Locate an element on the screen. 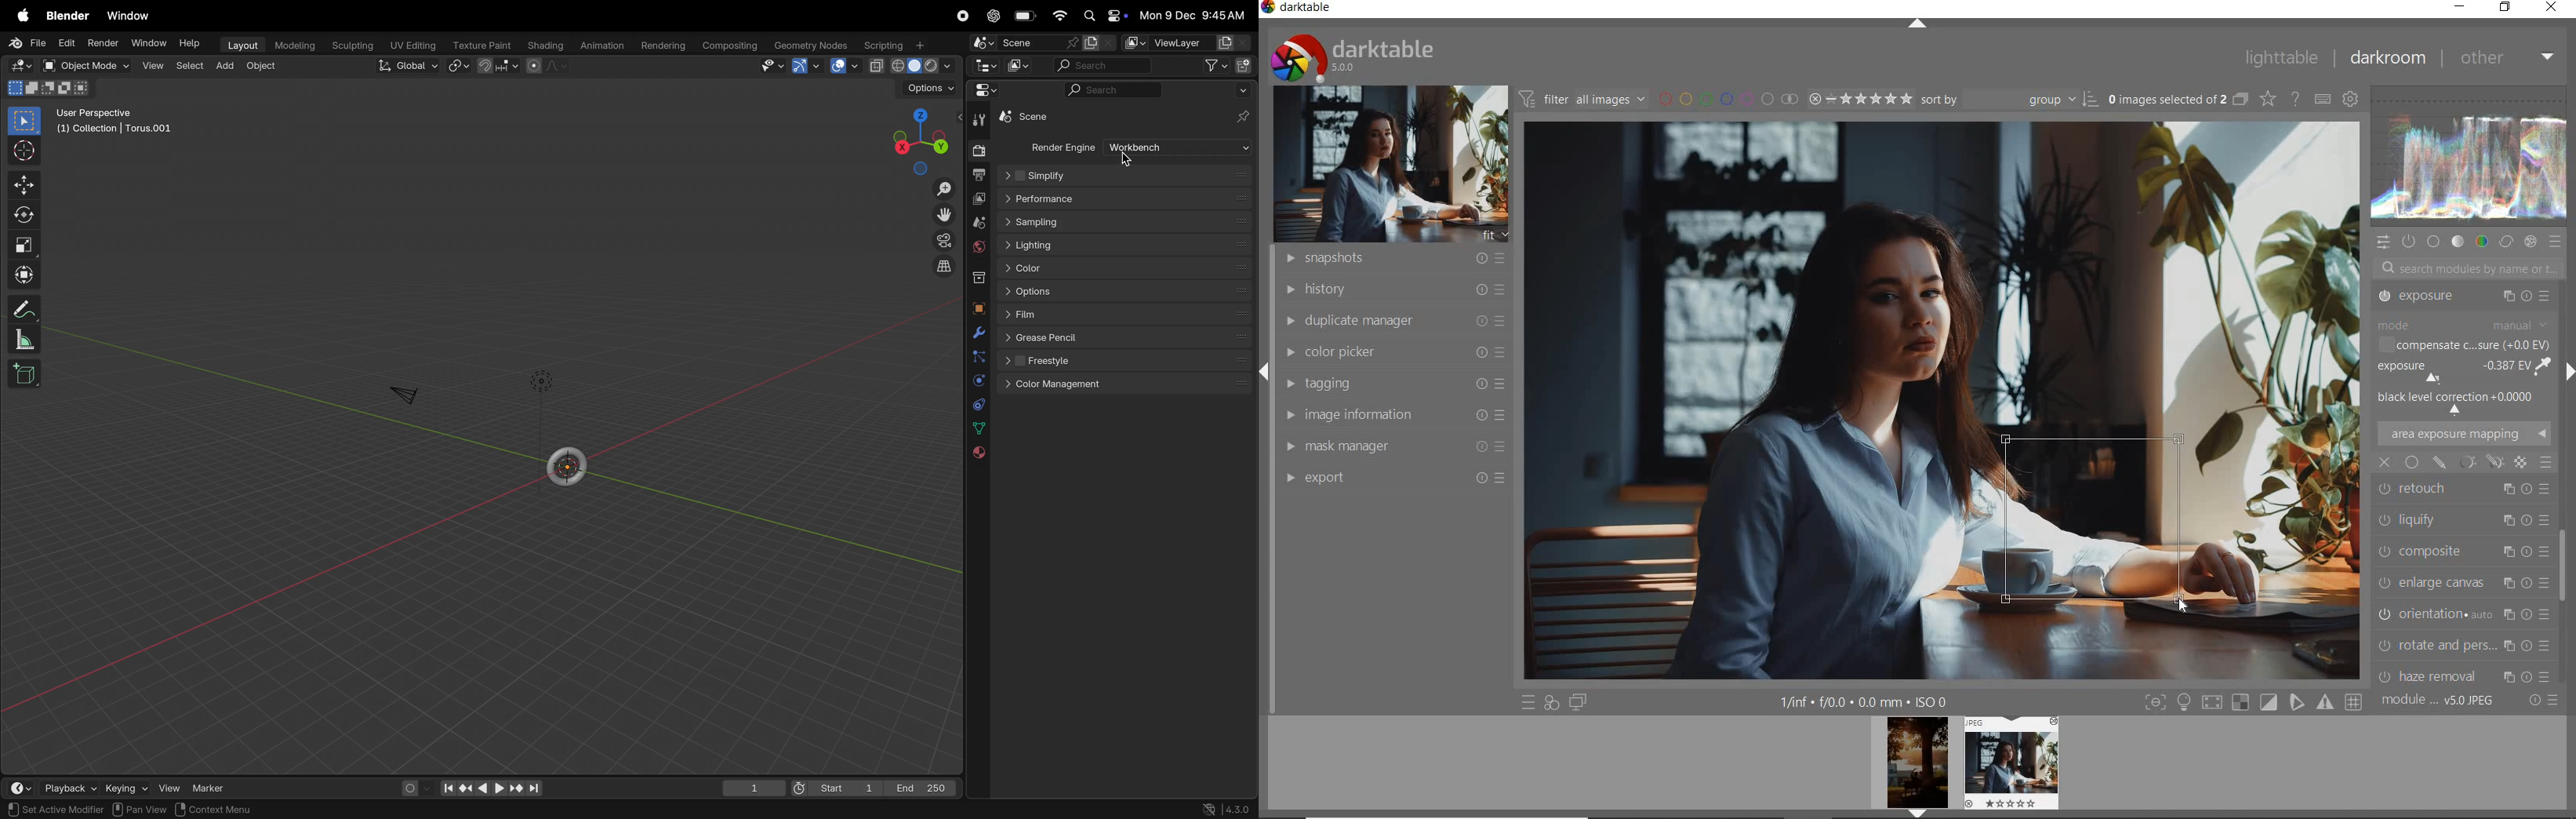 The image size is (2576, 840). CORRECT is located at coordinates (2505, 240).